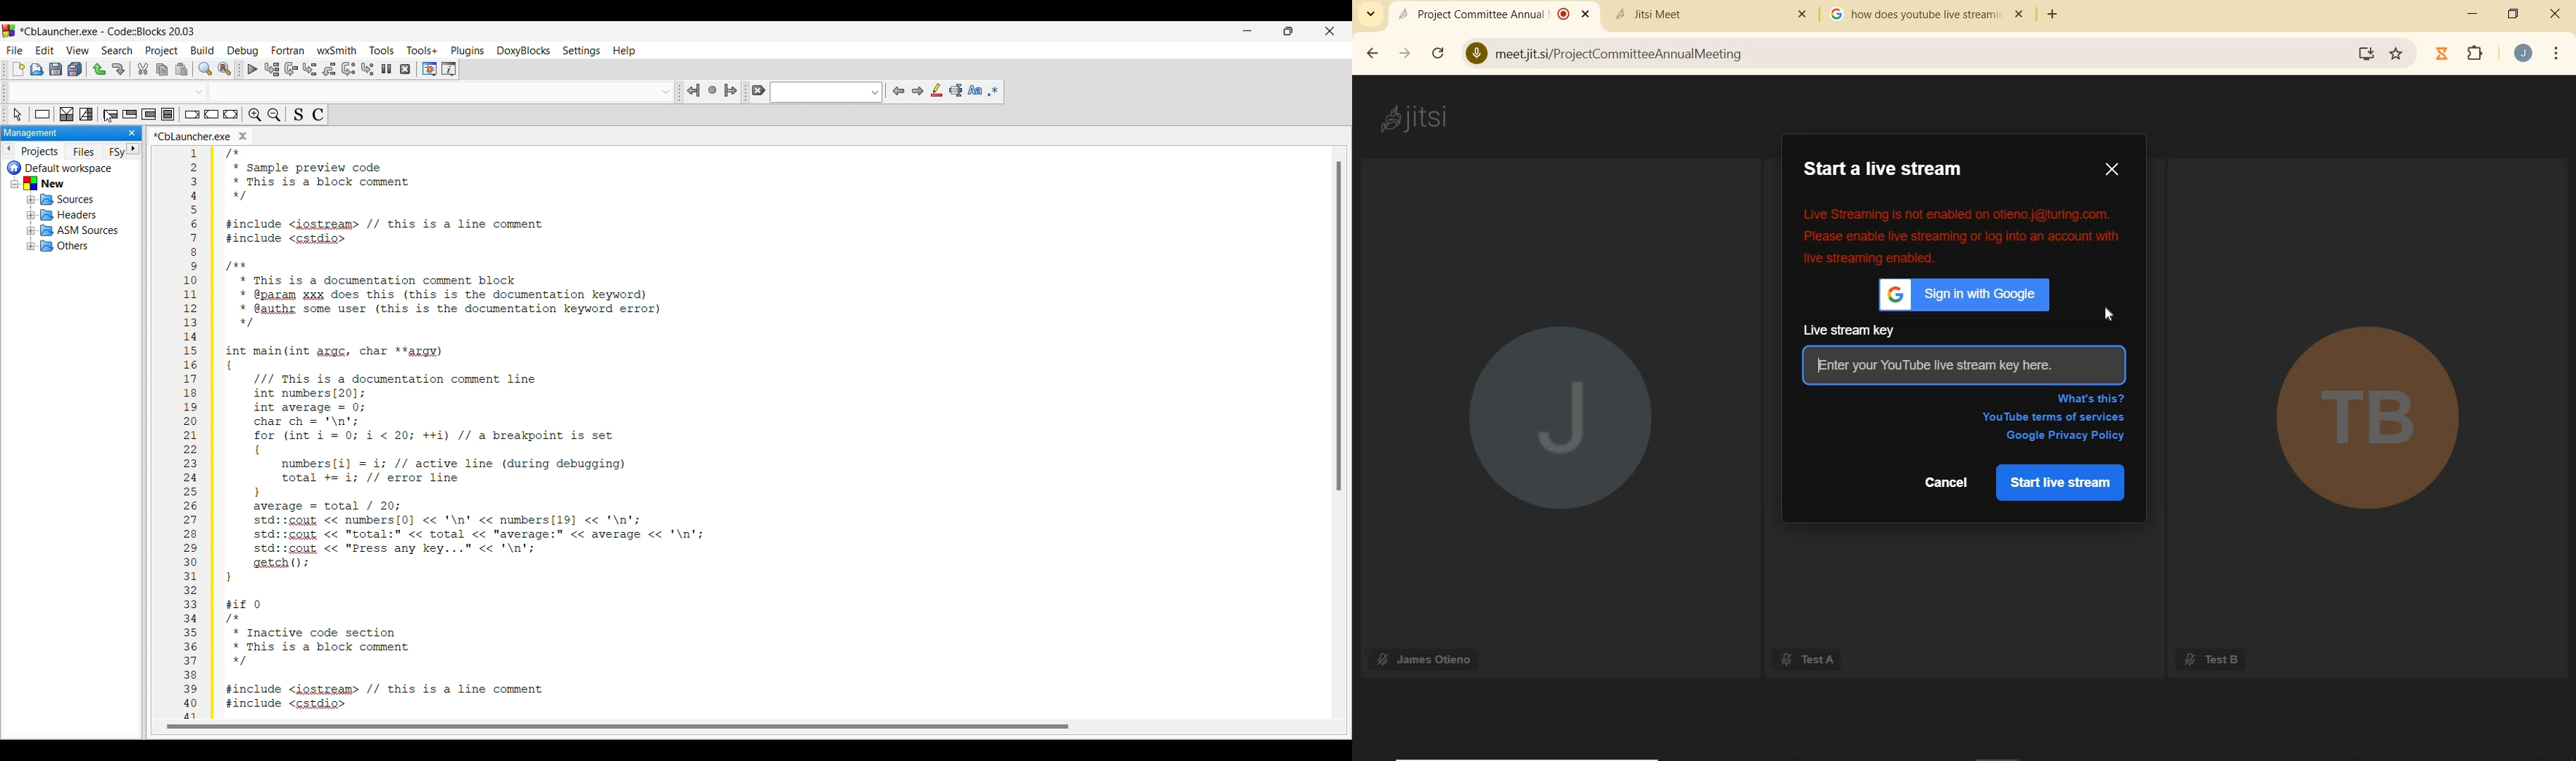 The height and width of the screenshot is (784, 2576). Describe the element at coordinates (2560, 53) in the screenshot. I see `customize google chrome` at that location.